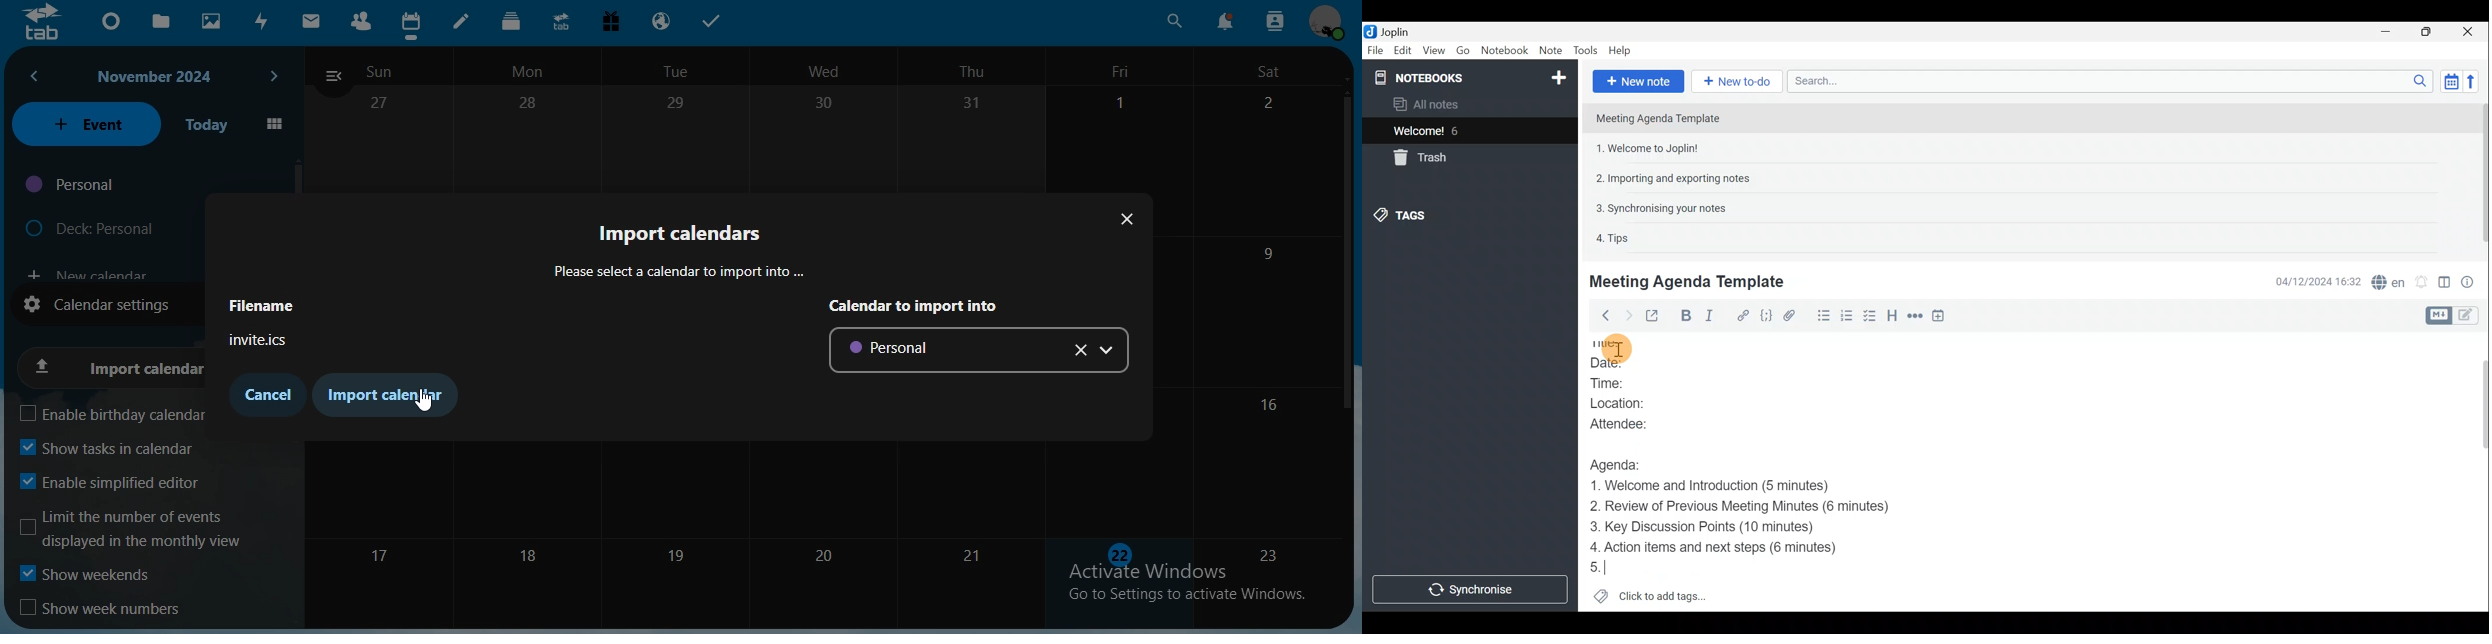 This screenshot has height=644, width=2492. I want to click on Notebook, so click(1503, 50).